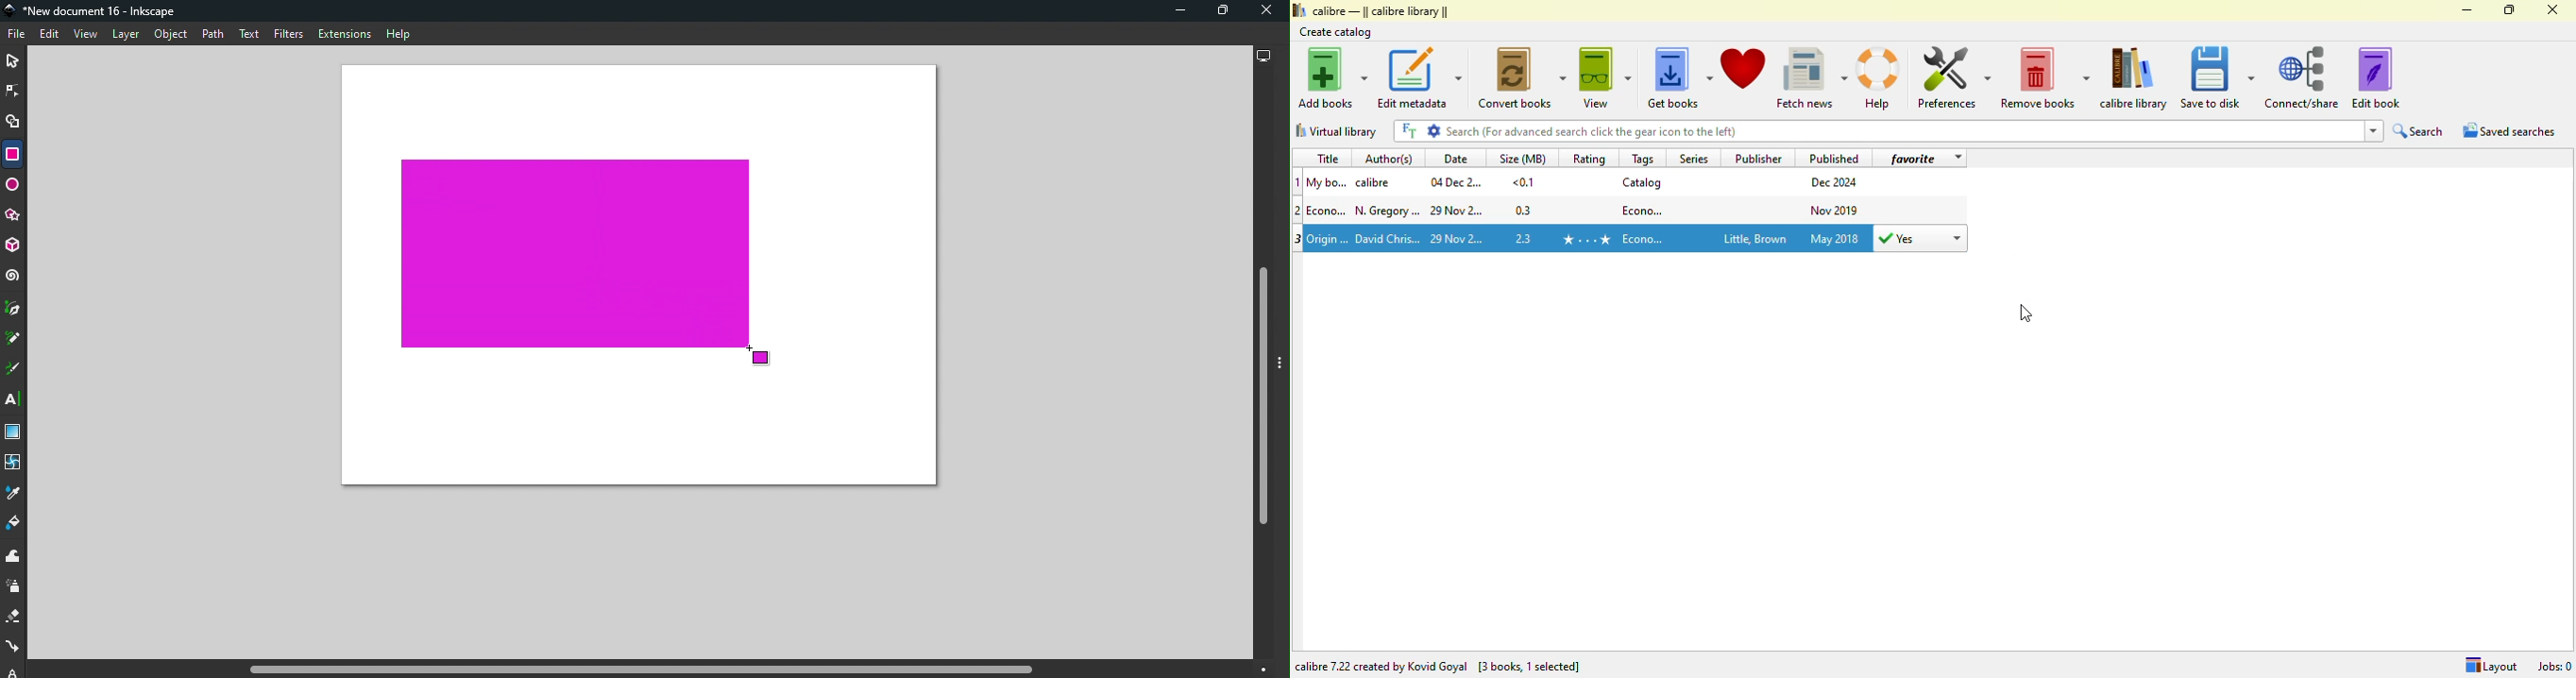  I want to click on size, so click(1524, 210).